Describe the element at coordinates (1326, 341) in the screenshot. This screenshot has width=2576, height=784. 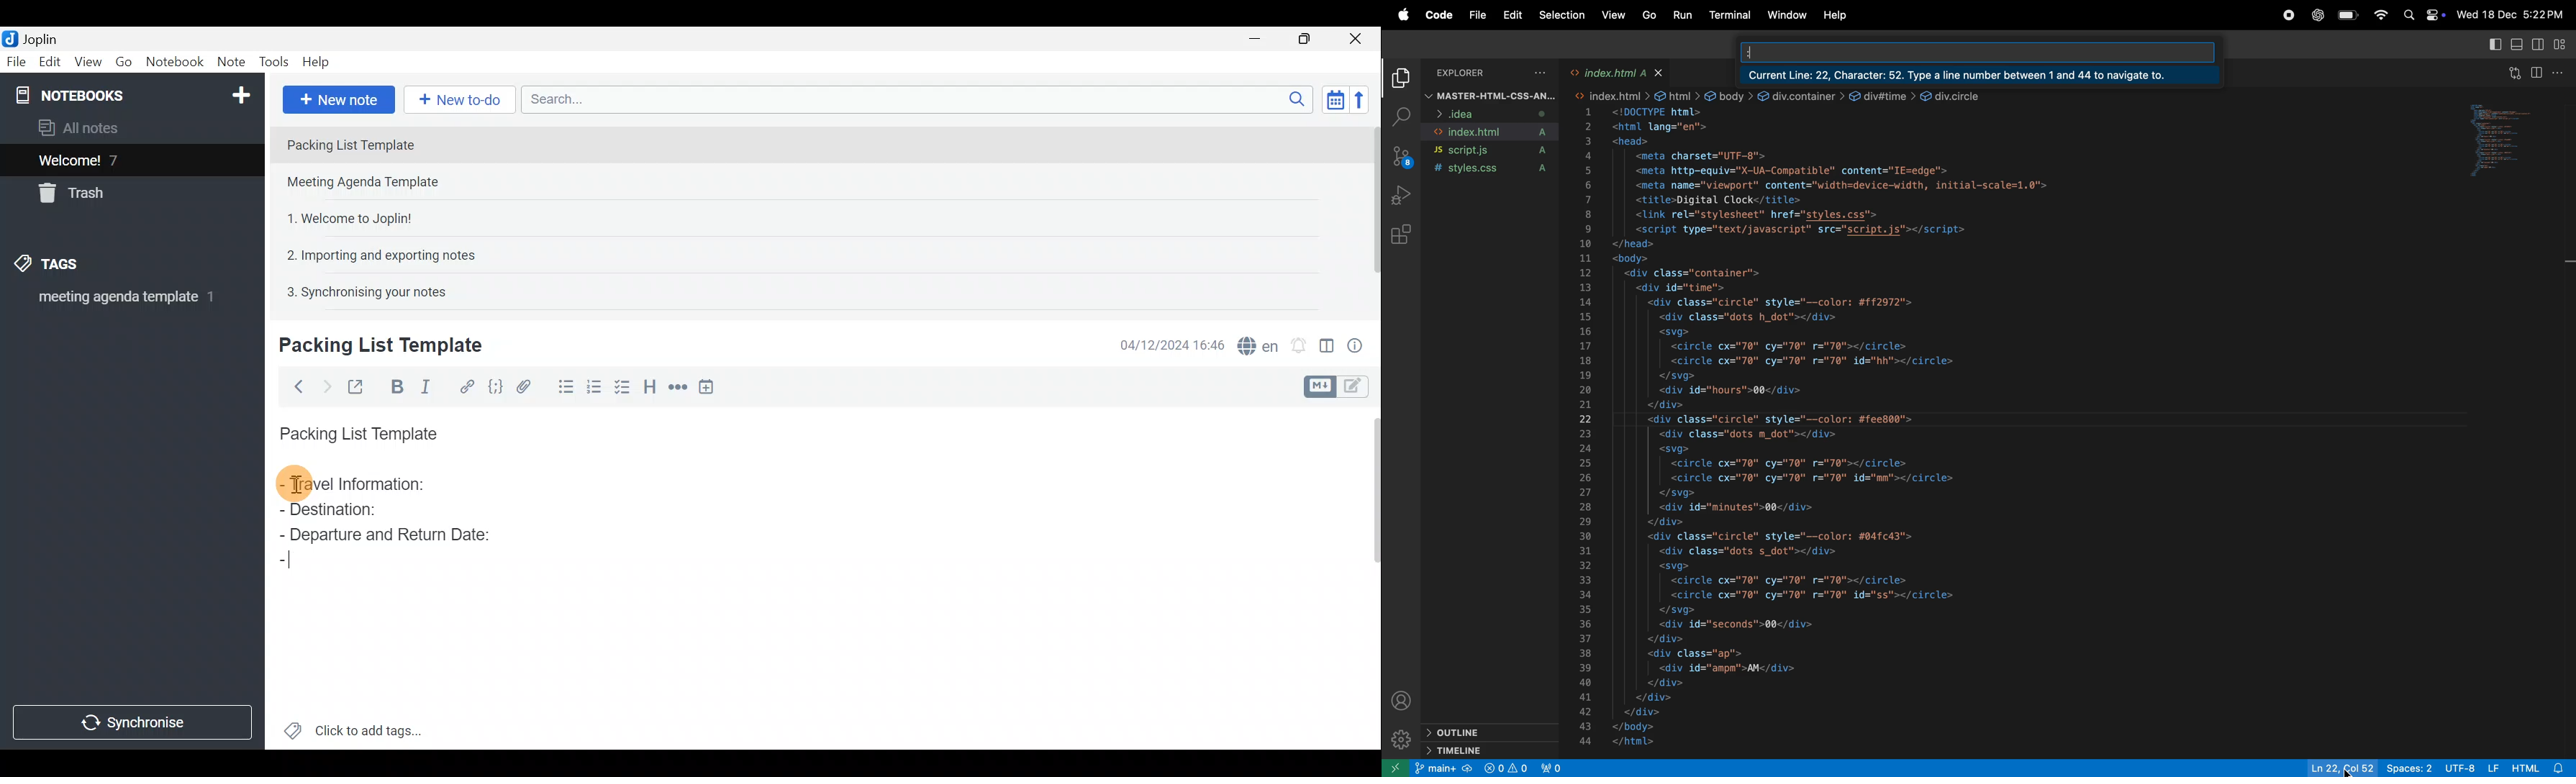
I see `Toggle editor layout` at that location.